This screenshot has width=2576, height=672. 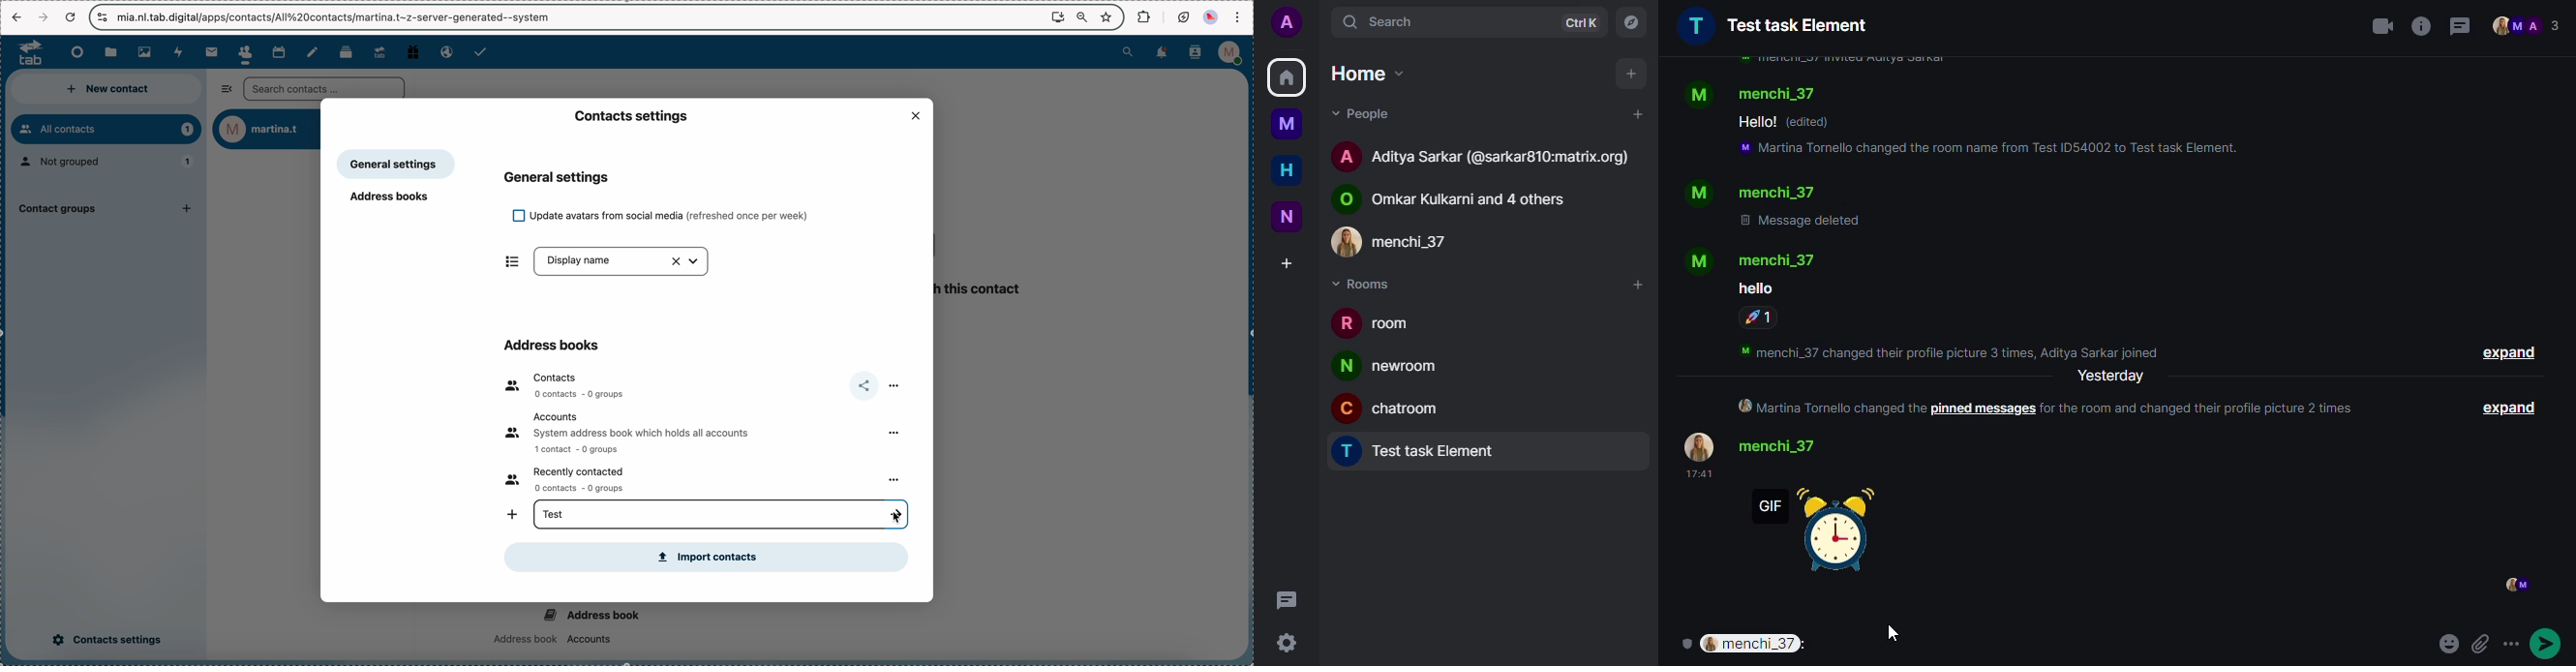 I want to click on upgrade, so click(x=379, y=52).